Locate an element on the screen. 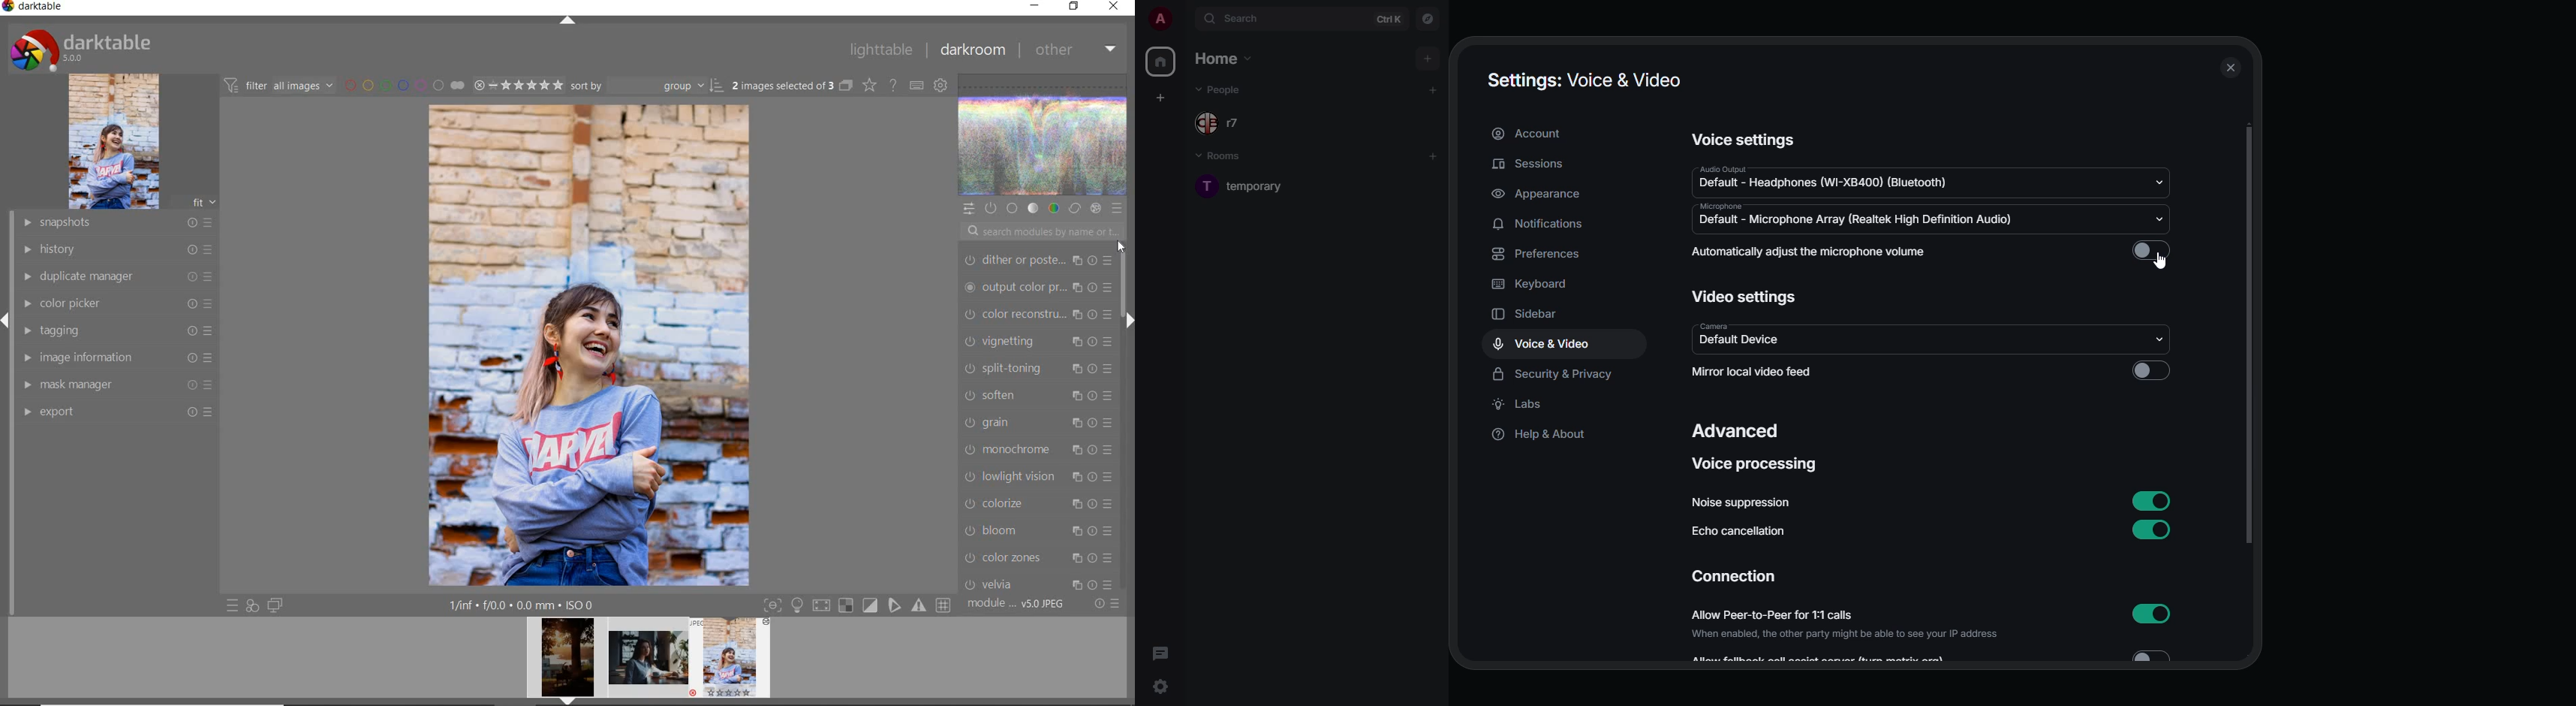 Image resolution: width=2576 pixels, height=728 pixels. base  is located at coordinates (1014, 209).